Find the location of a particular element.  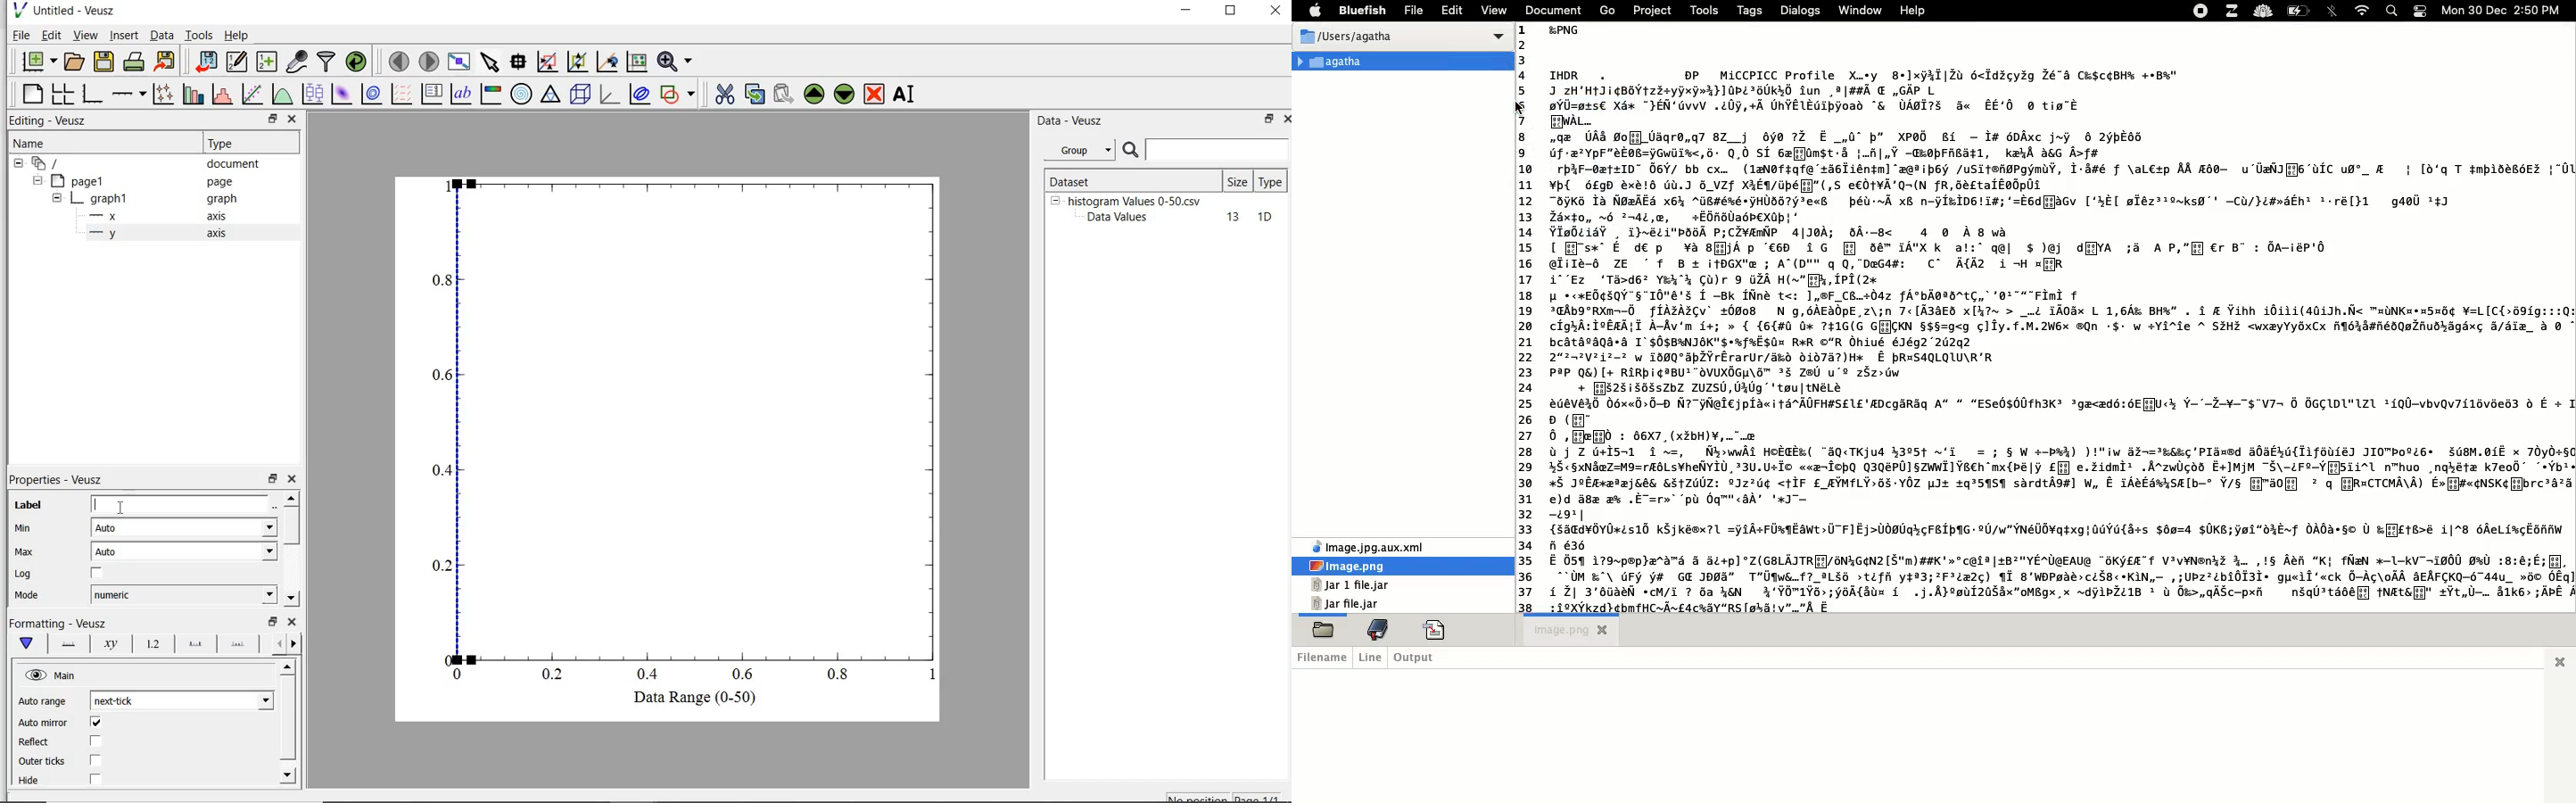

tools is located at coordinates (1705, 10).